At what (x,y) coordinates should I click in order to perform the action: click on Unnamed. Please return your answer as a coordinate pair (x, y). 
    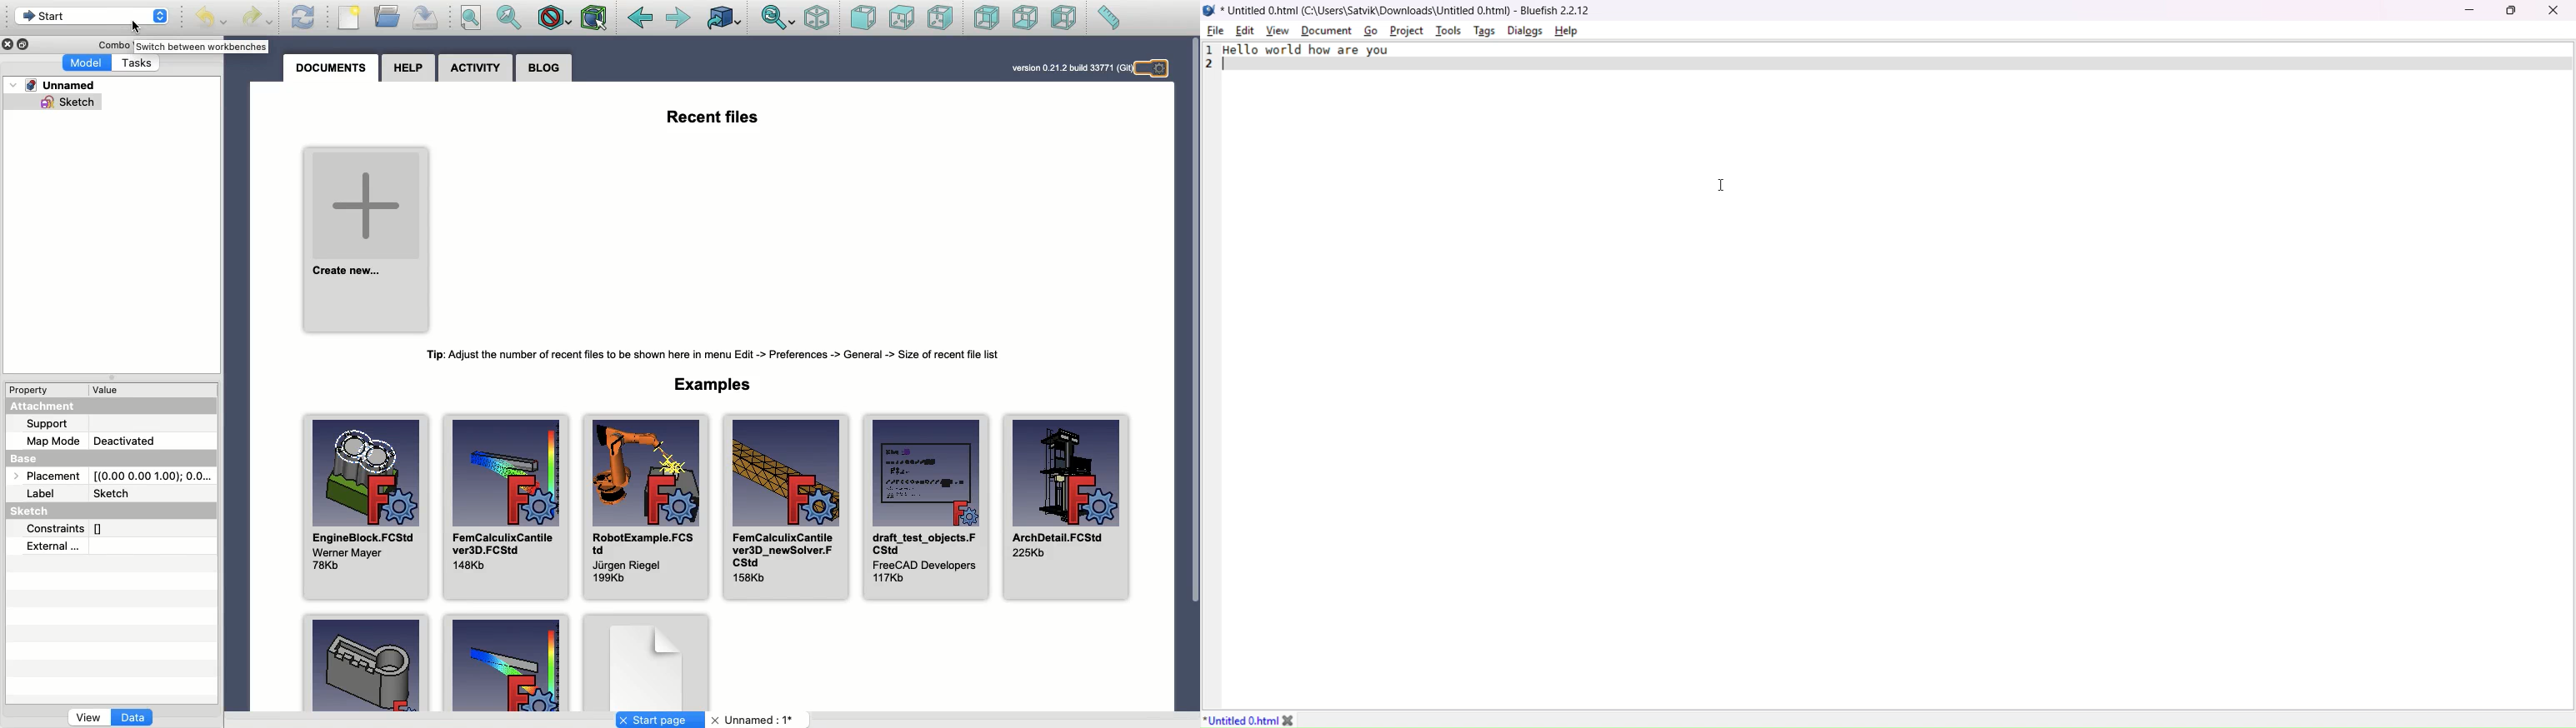
    Looking at the image, I should click on (755, 721).